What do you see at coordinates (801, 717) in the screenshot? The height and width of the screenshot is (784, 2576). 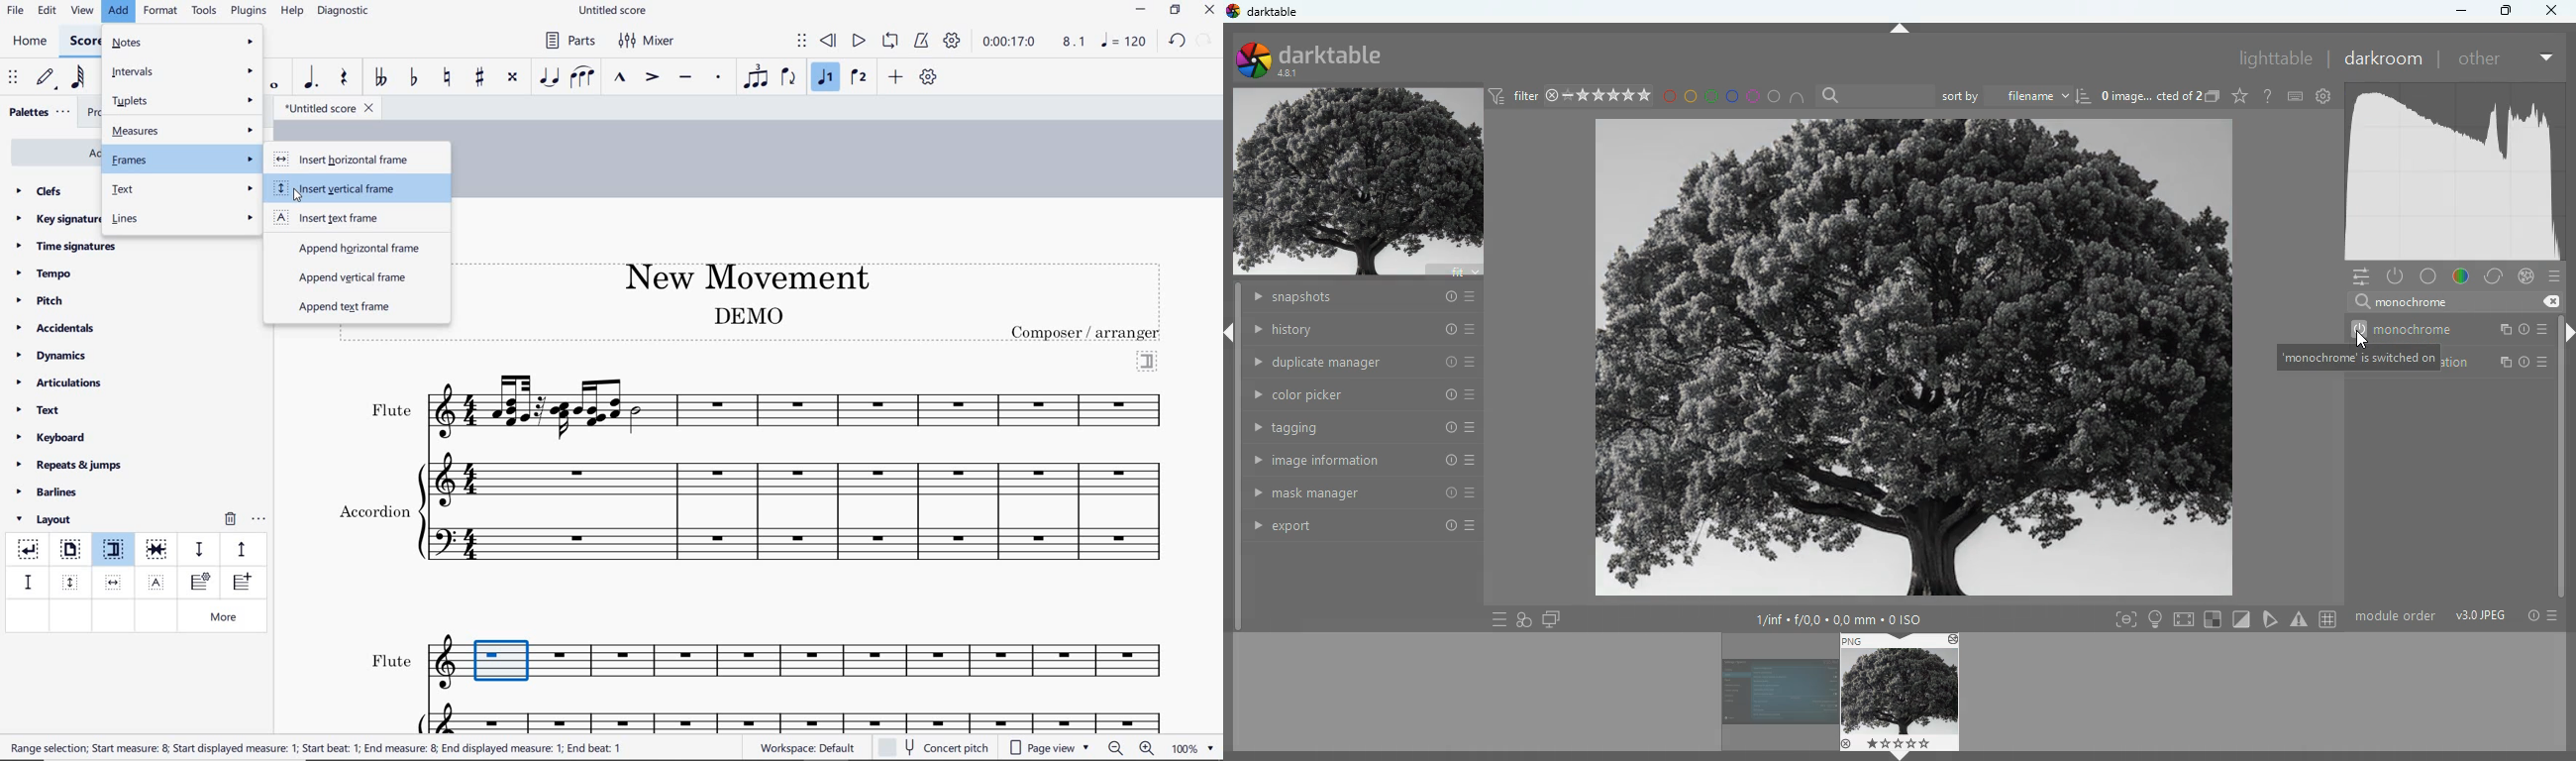 I see `Acc.` at bounding box center [801, 717].